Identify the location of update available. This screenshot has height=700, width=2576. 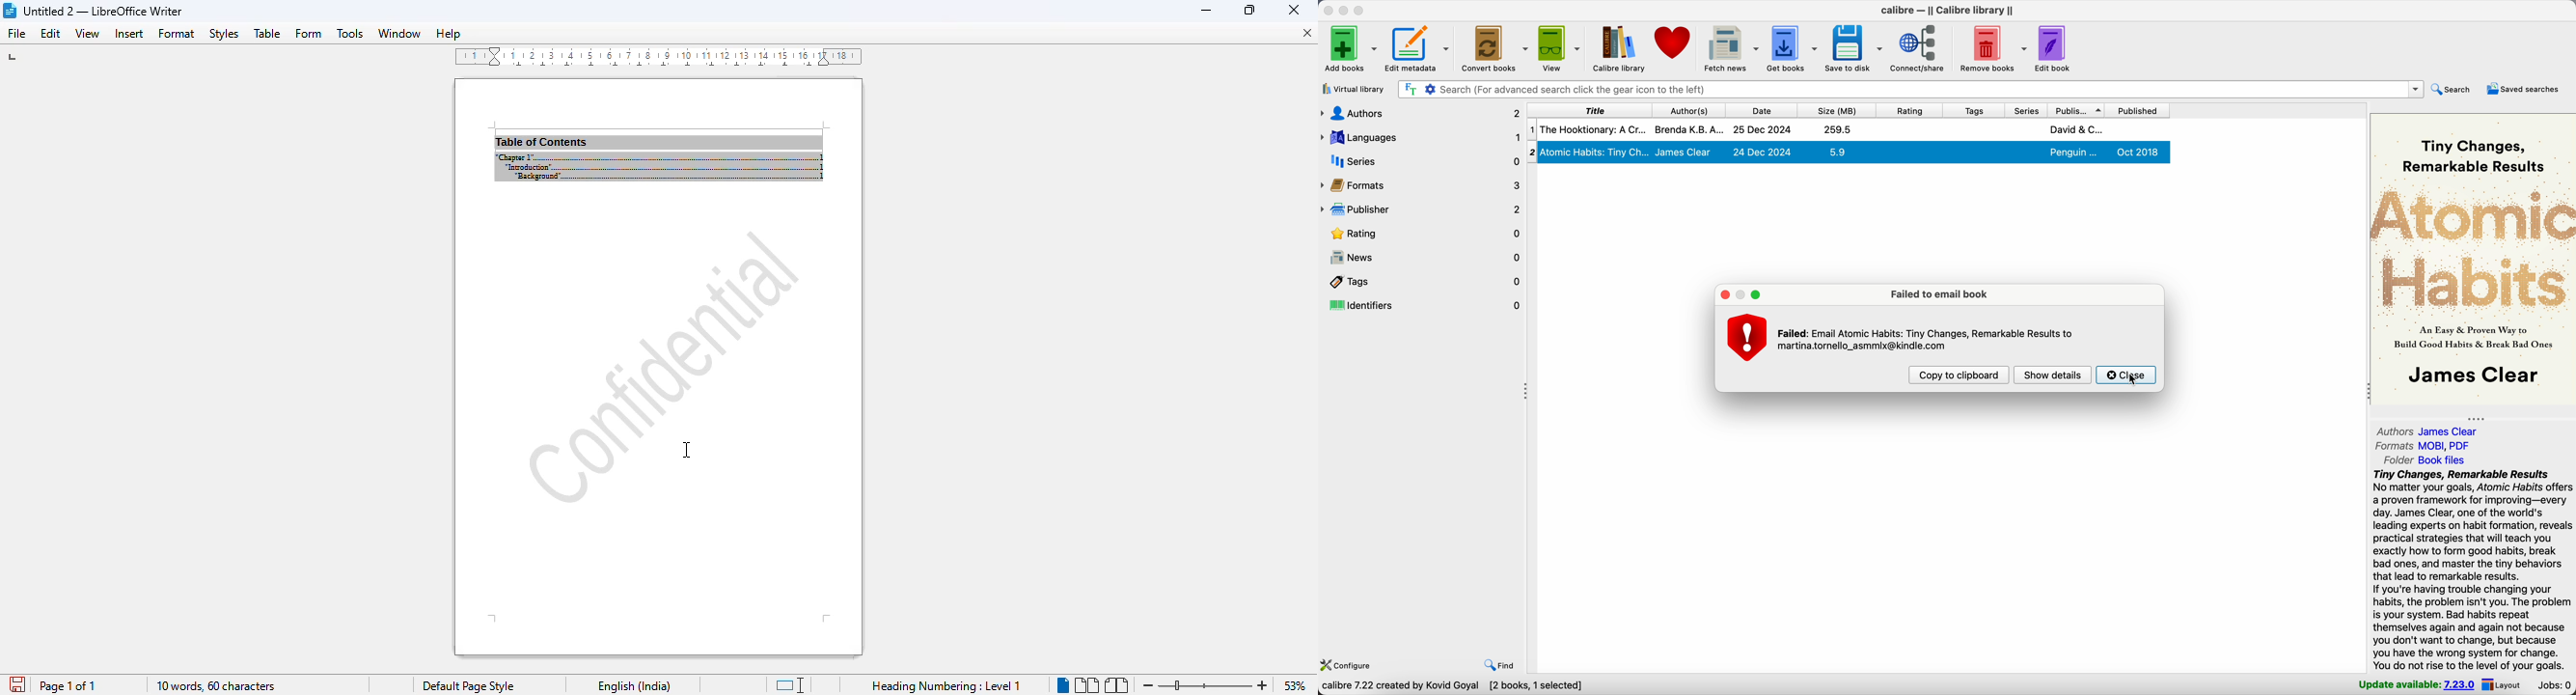
(2418, 685).